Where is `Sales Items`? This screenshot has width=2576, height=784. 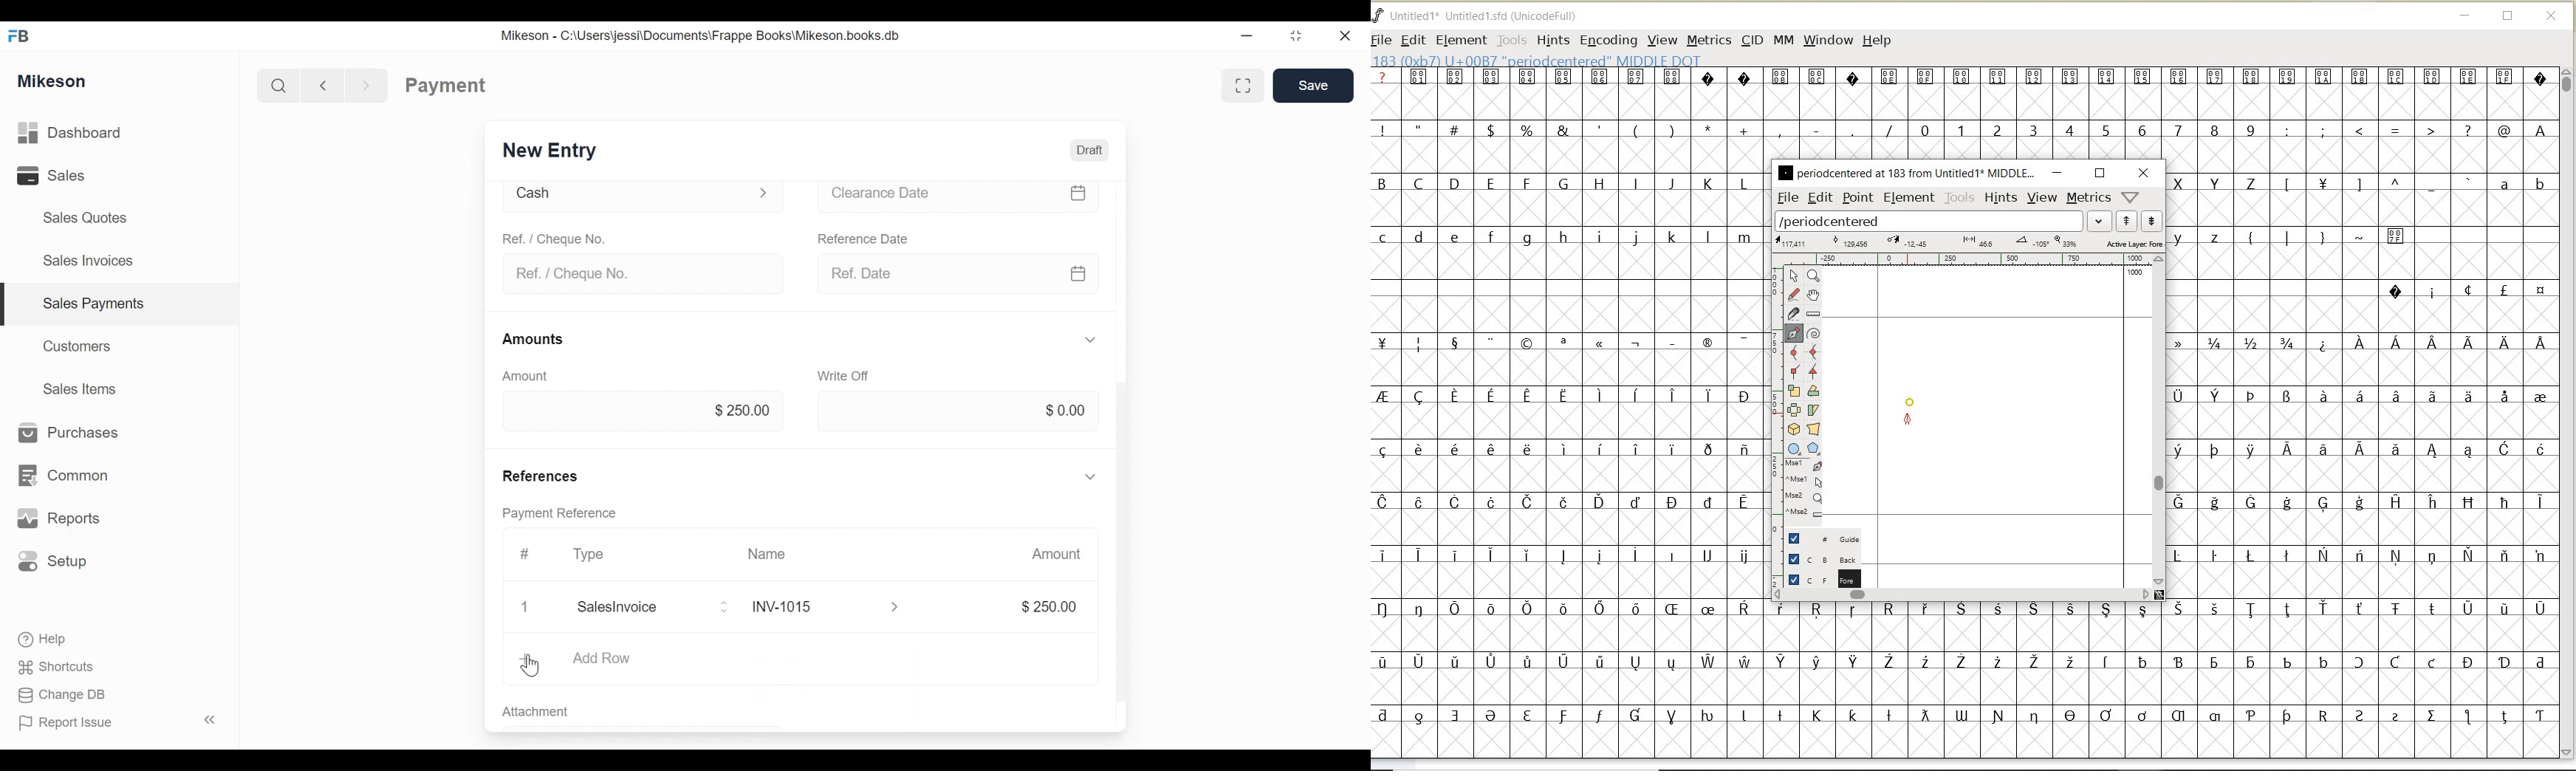
Sales Items is located at coordinates (86, 390).